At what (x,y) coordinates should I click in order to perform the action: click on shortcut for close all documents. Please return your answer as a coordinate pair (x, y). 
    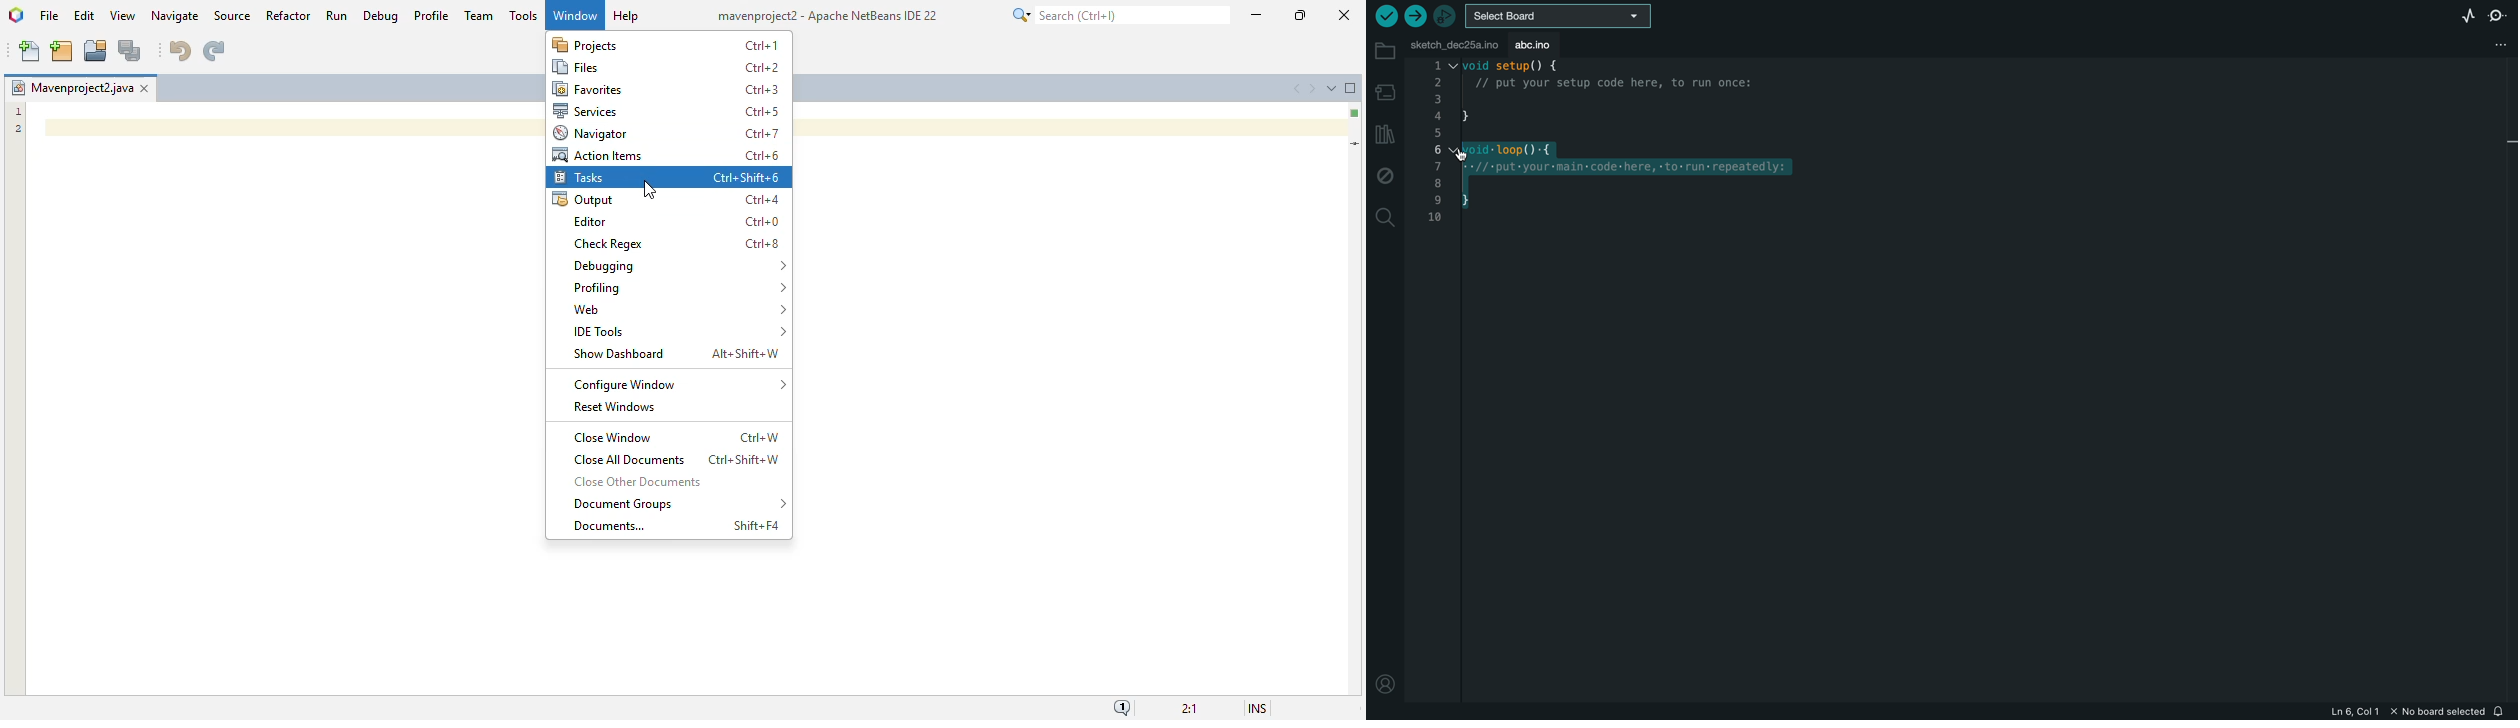
    Looking at the image, I should click on (744, 459).